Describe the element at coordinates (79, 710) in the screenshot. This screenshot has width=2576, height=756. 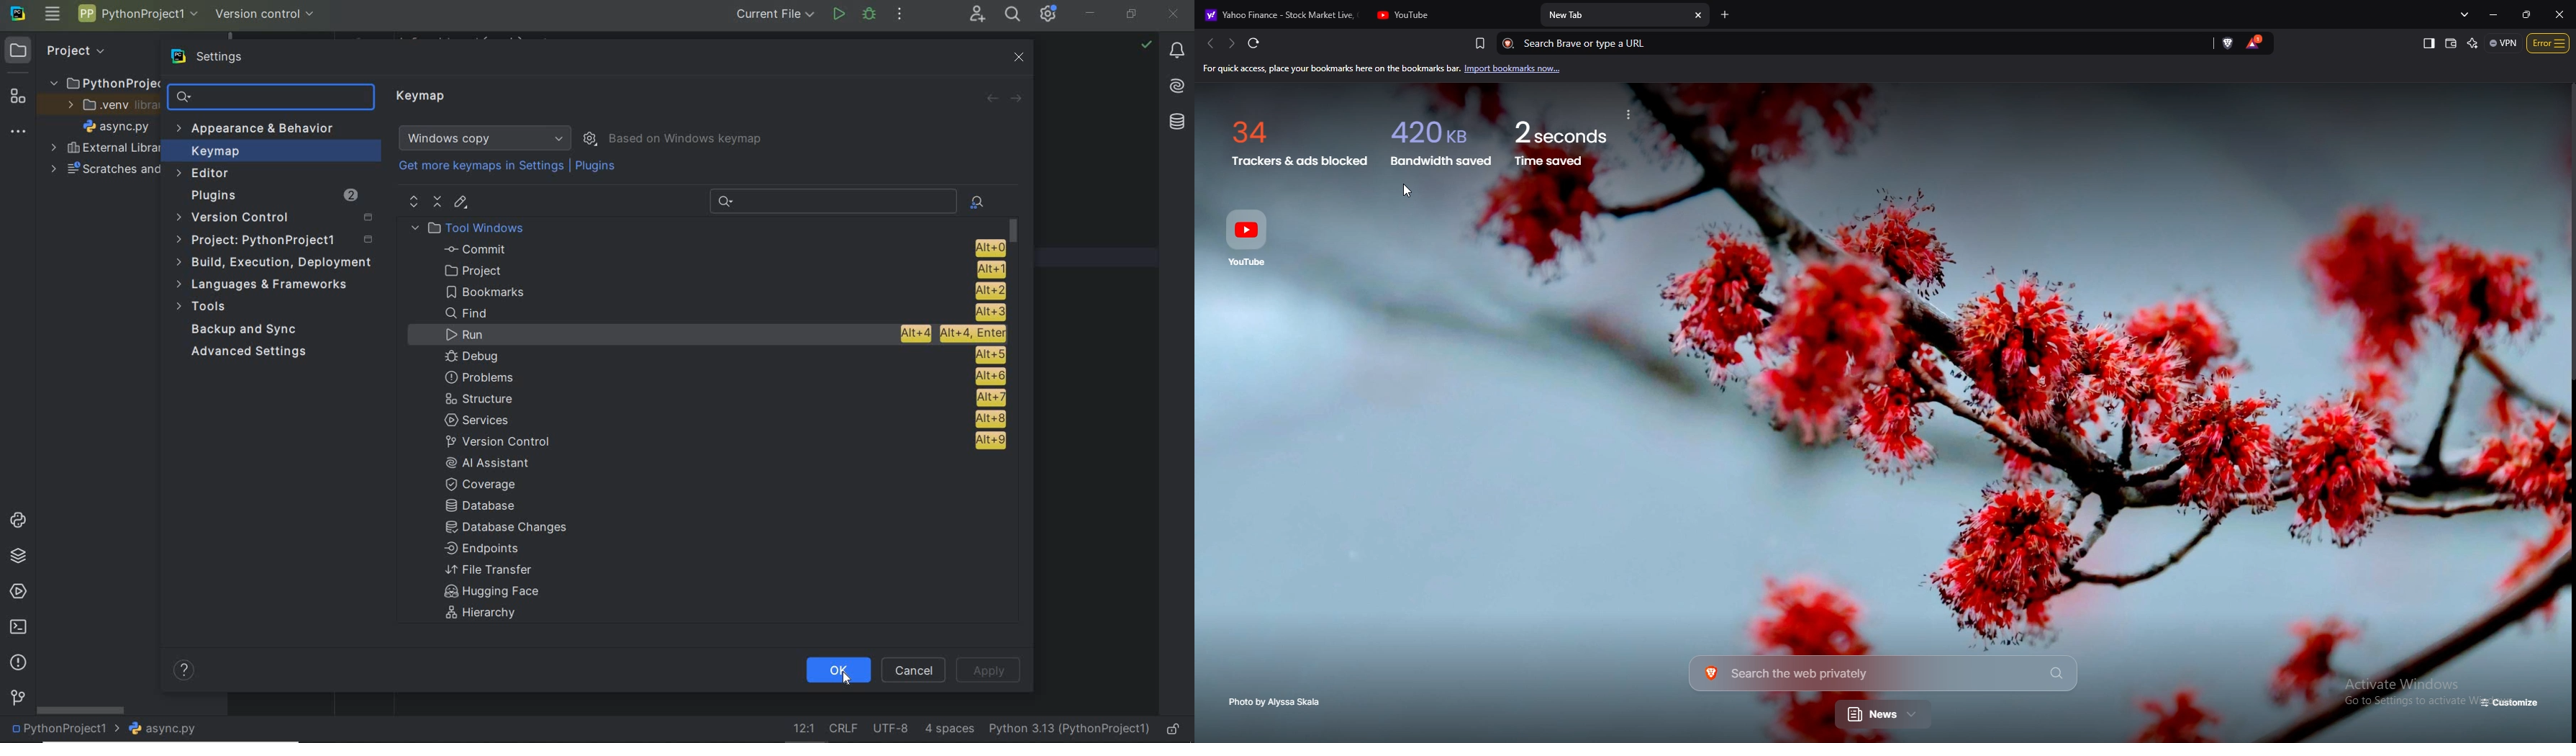
I see `scrollbar` at that location.